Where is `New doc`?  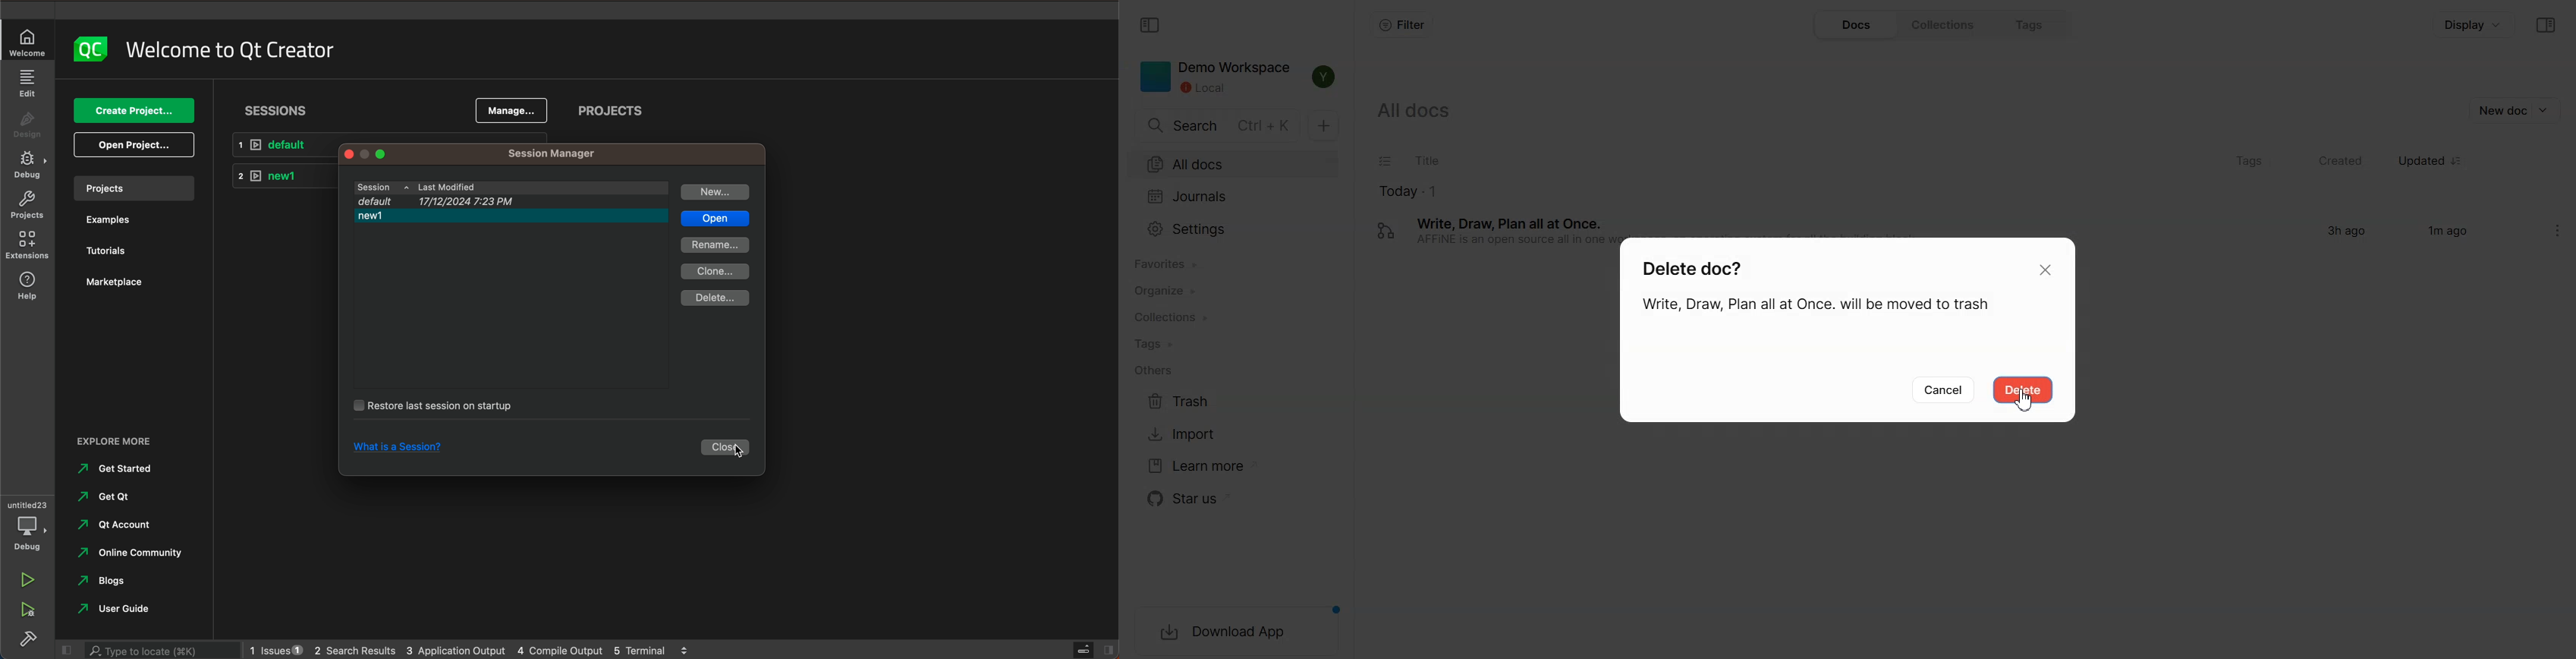 New doc is located at coordinates (2514, 109).